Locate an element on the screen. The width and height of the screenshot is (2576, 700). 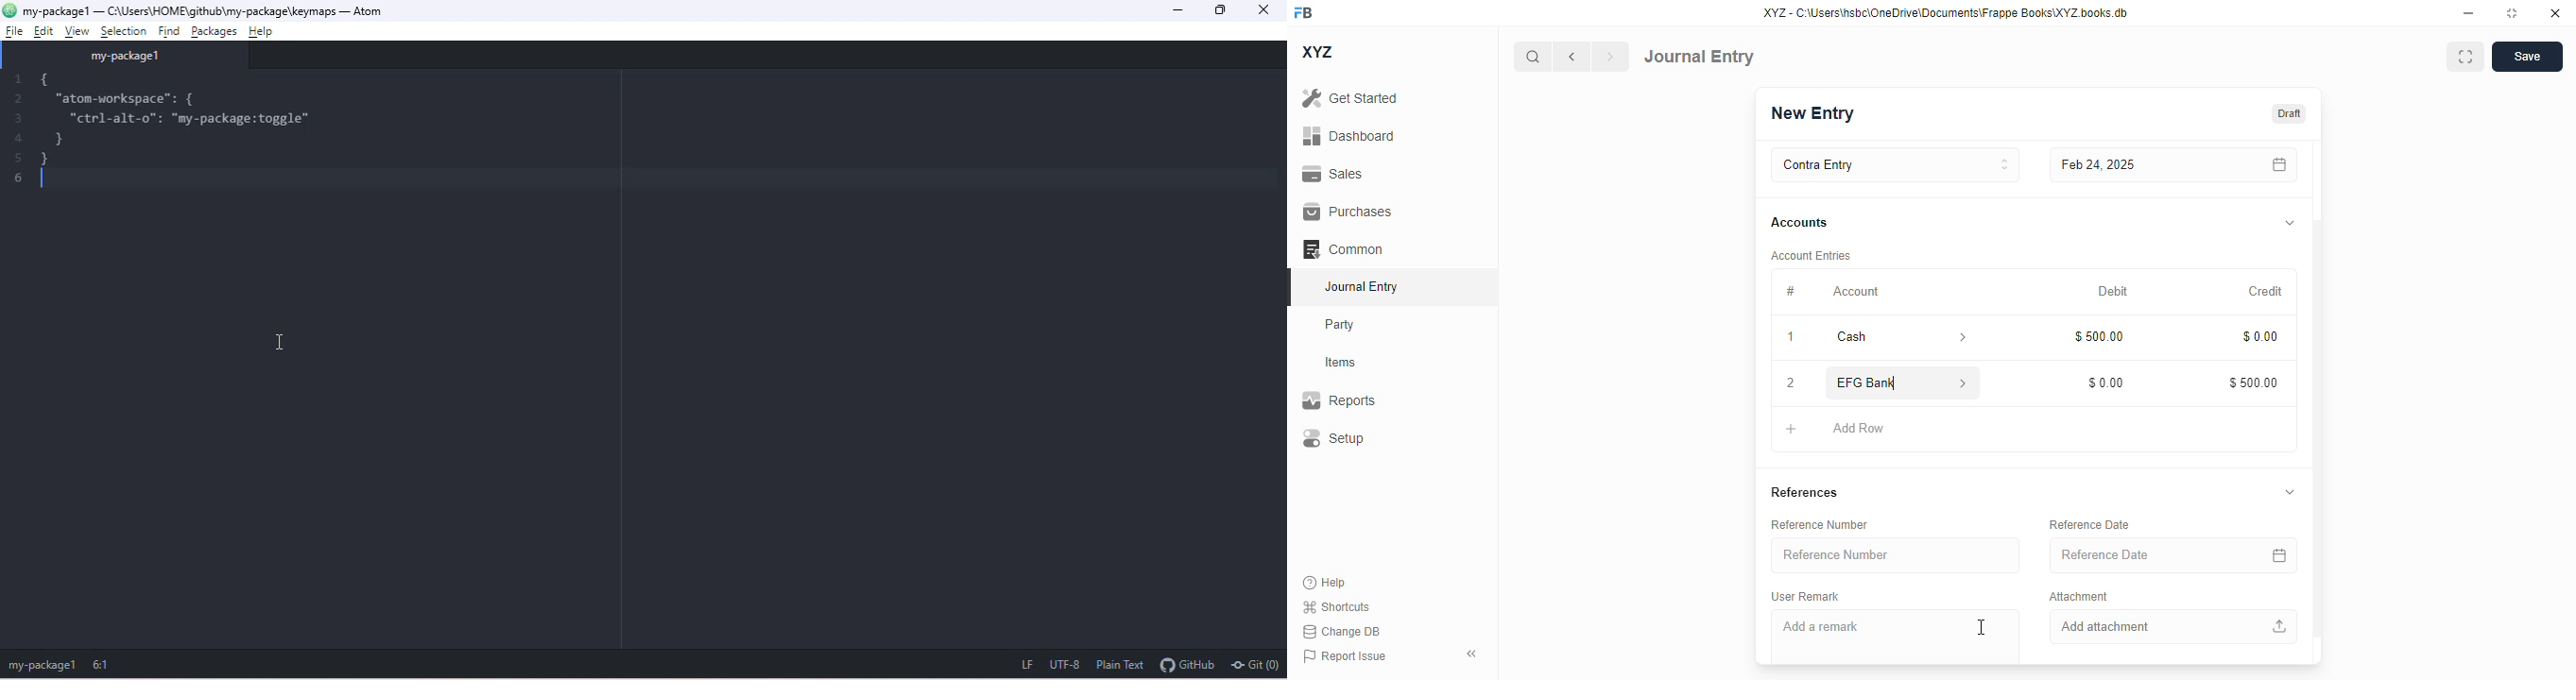
reference number is located at coordinates (1820, 525).